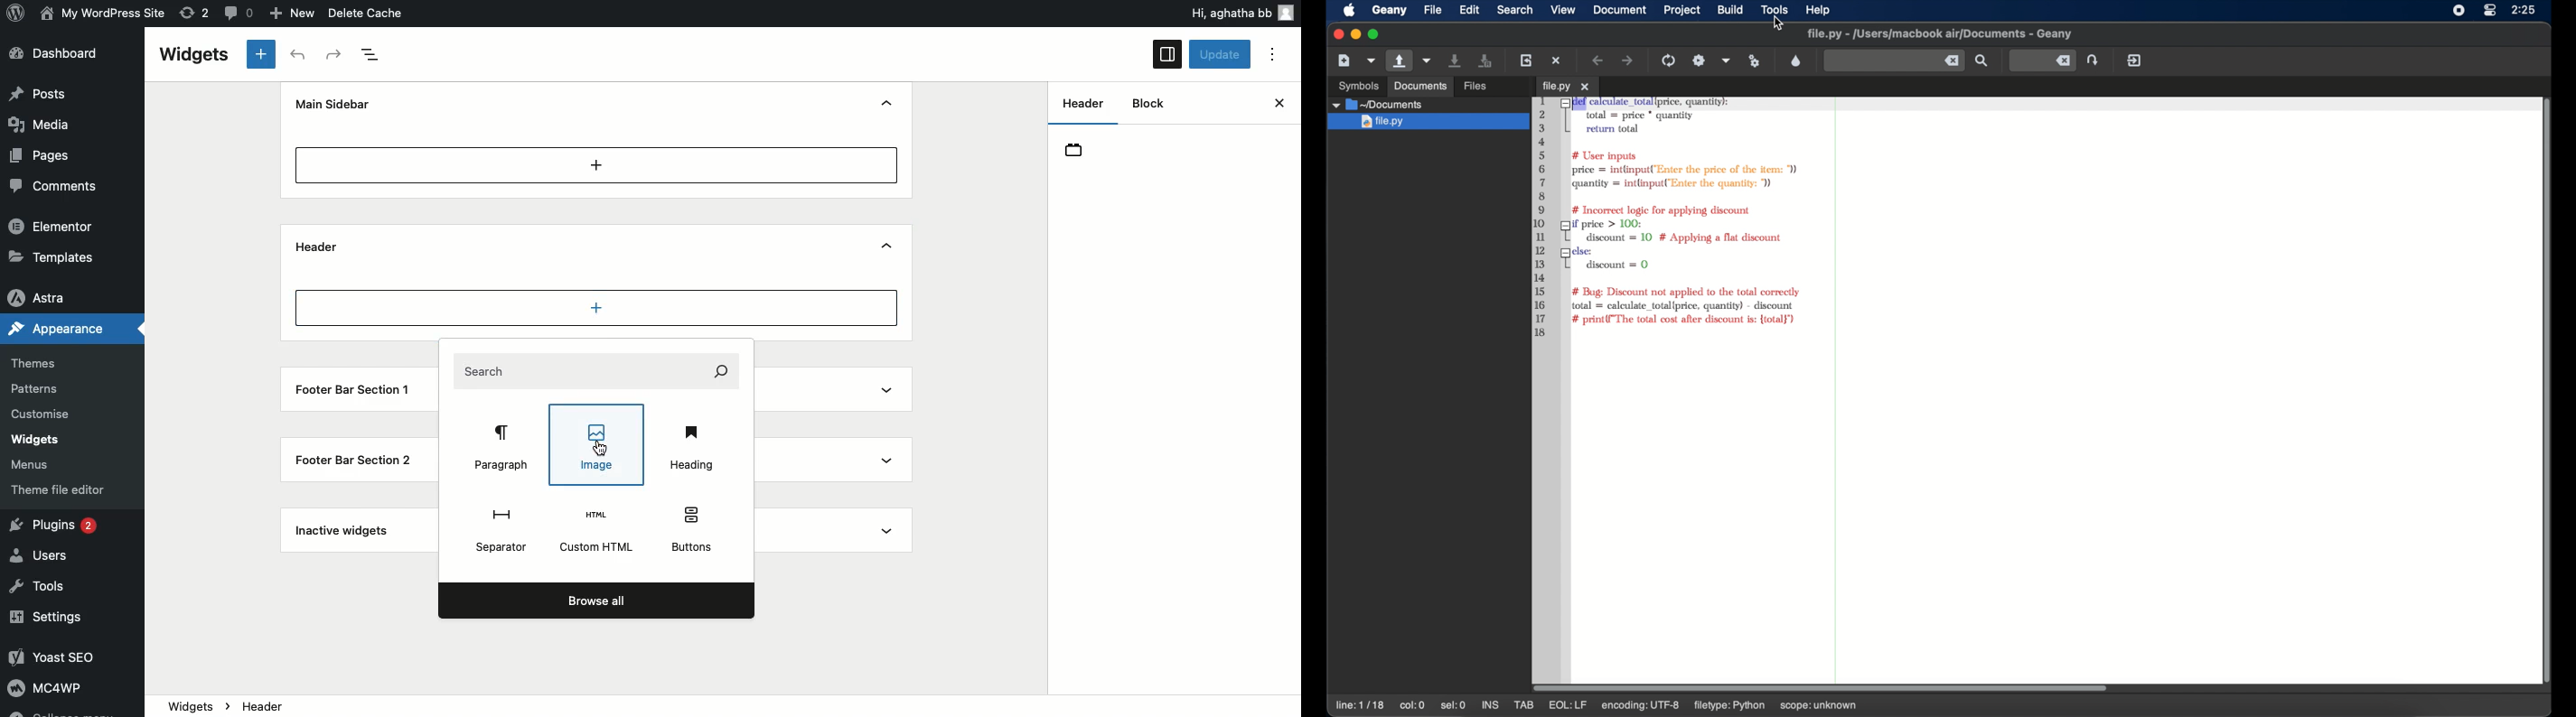  Describe the element at coordinates (39, 588) in the screenshot. I see `Tools` at that location.